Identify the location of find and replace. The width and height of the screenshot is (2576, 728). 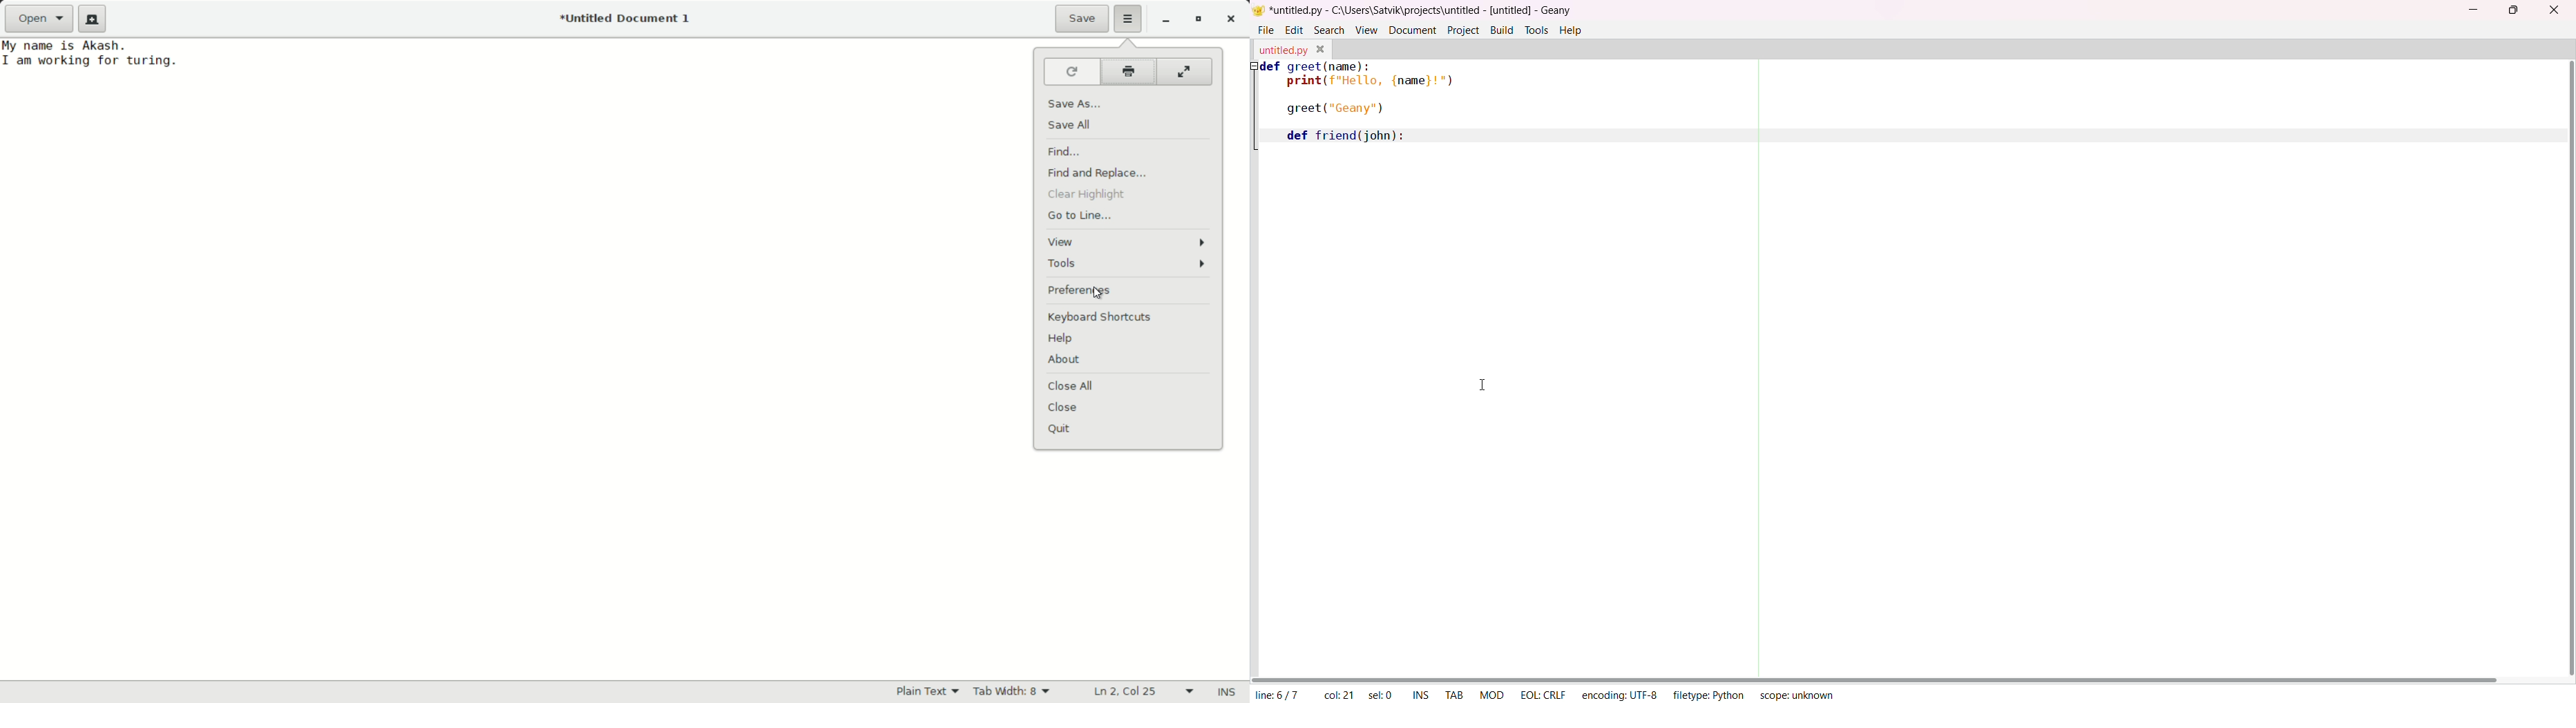
(1099, 173).